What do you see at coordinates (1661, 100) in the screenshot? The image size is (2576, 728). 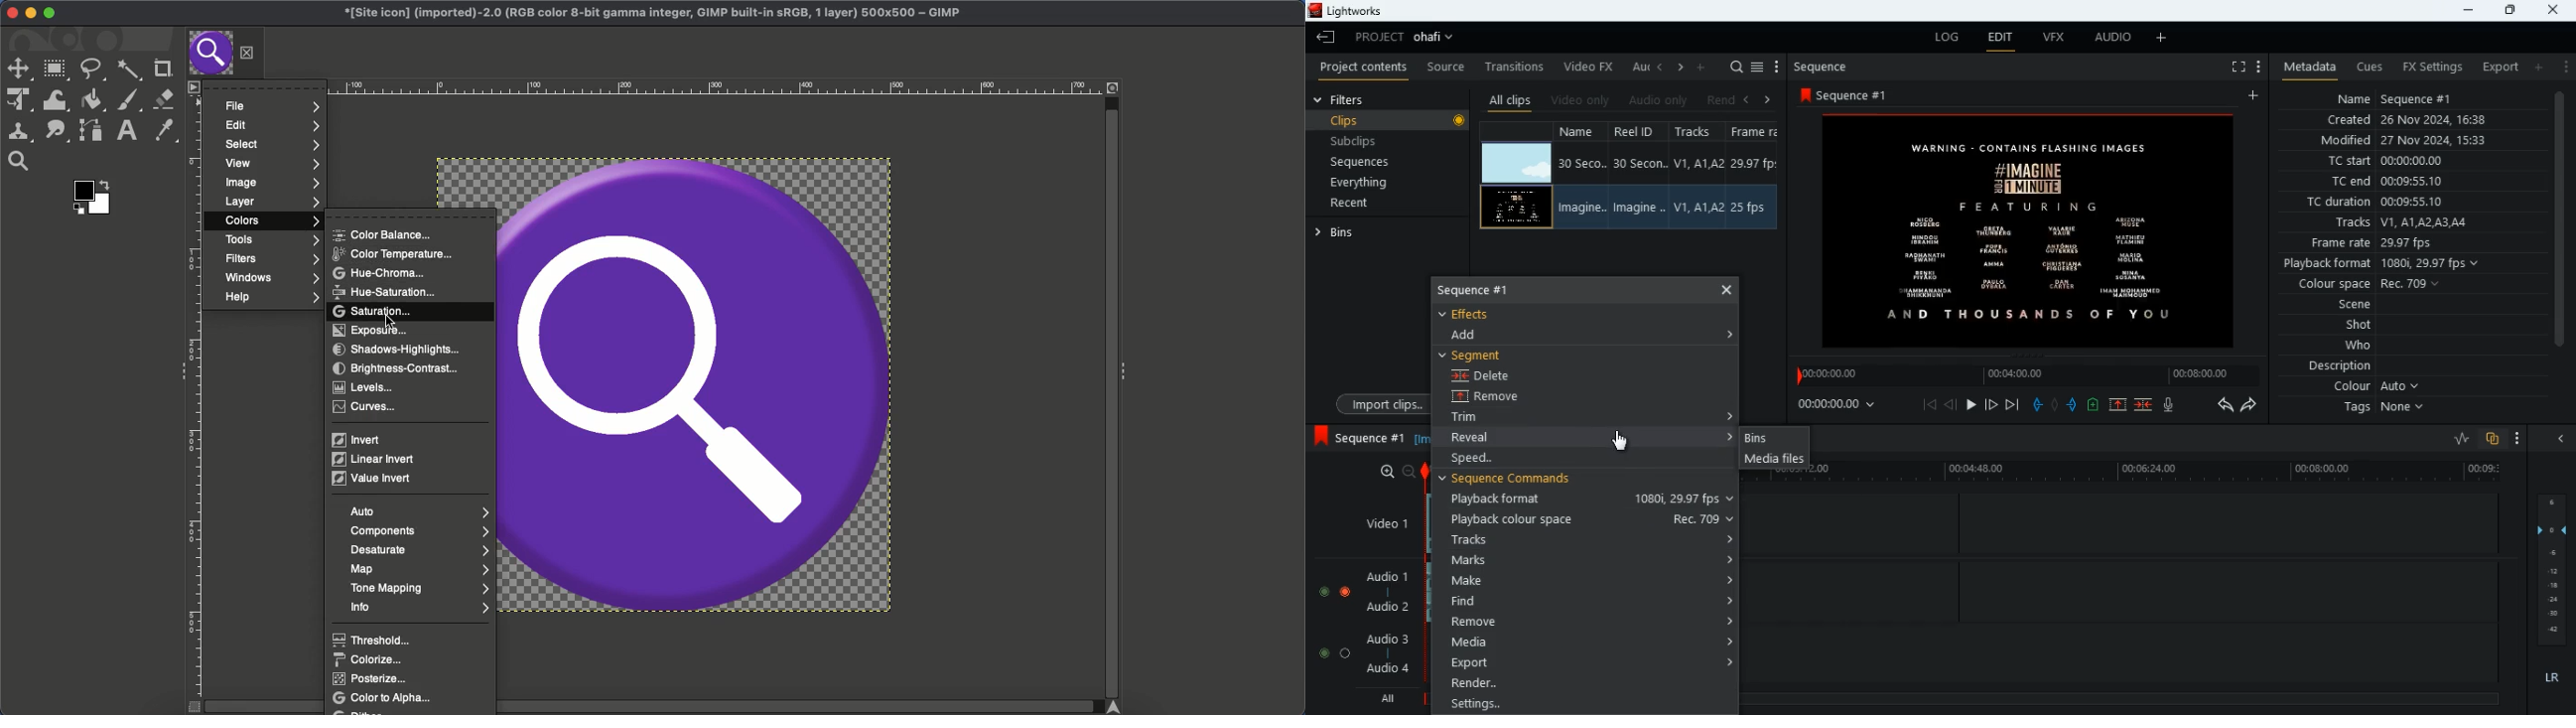 I see `audio only` at bounding box center [1661, 100].